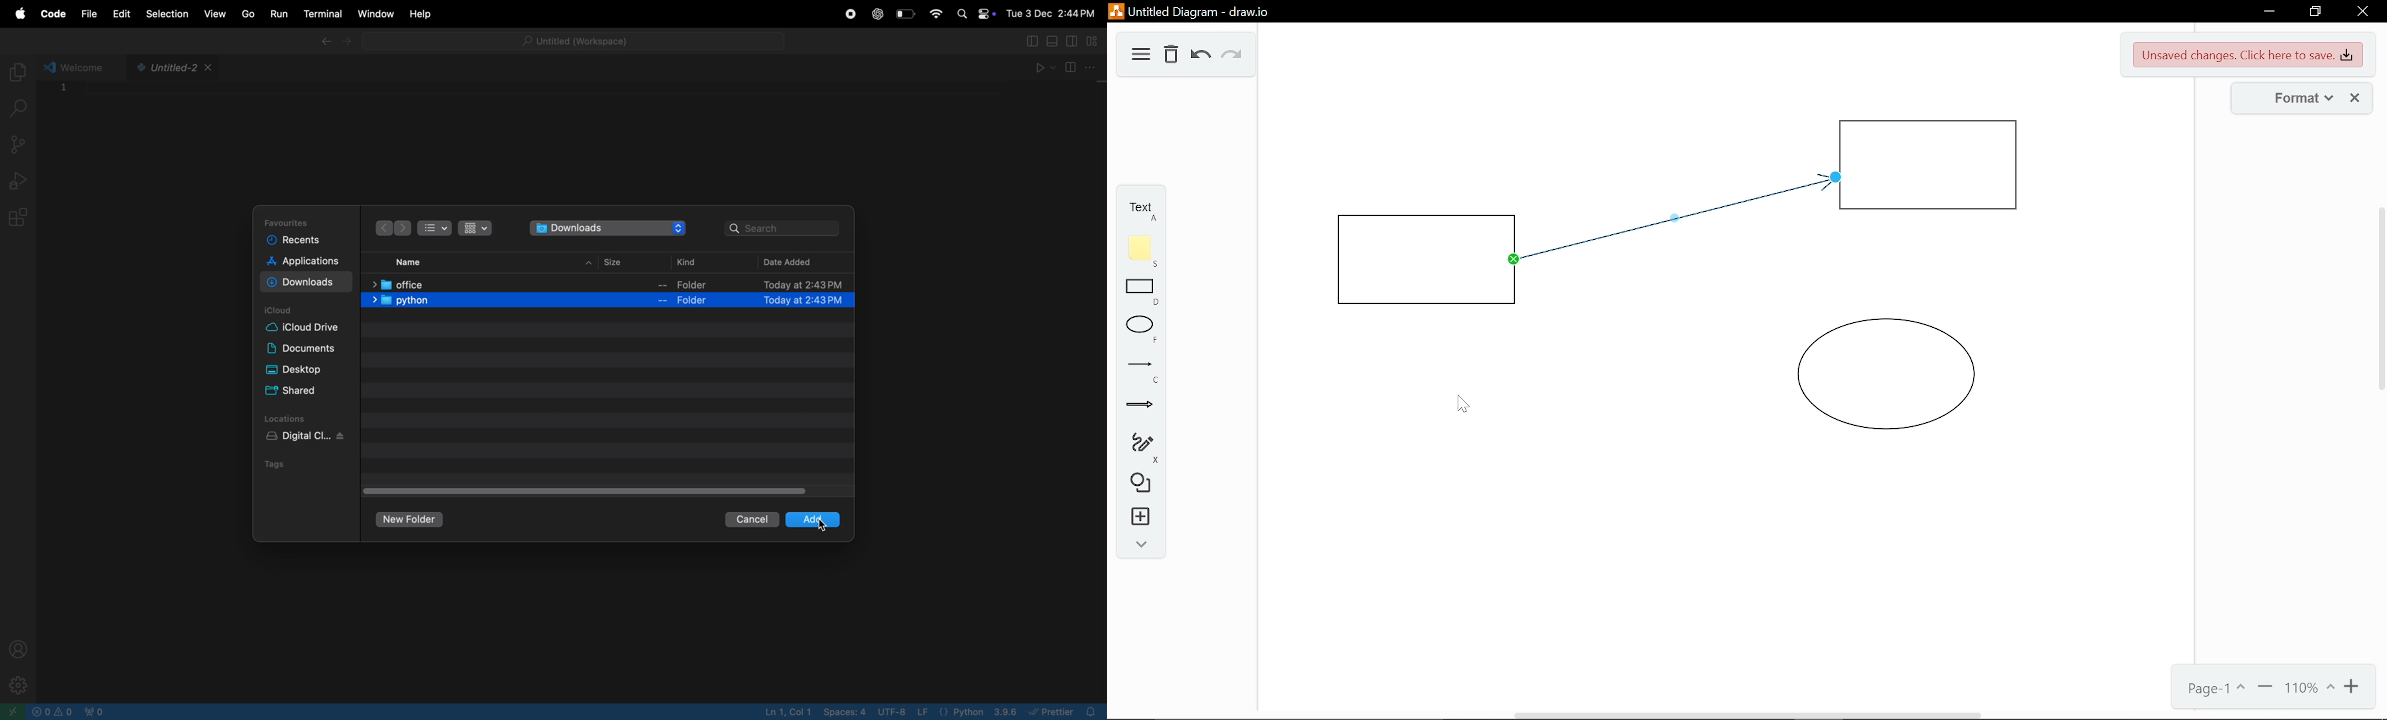 This screenshot has width=2408, height=728. What do you see at coordinates (1141, 251) in the screenshot?
I see `Note` at bounding box center [1141, 251].